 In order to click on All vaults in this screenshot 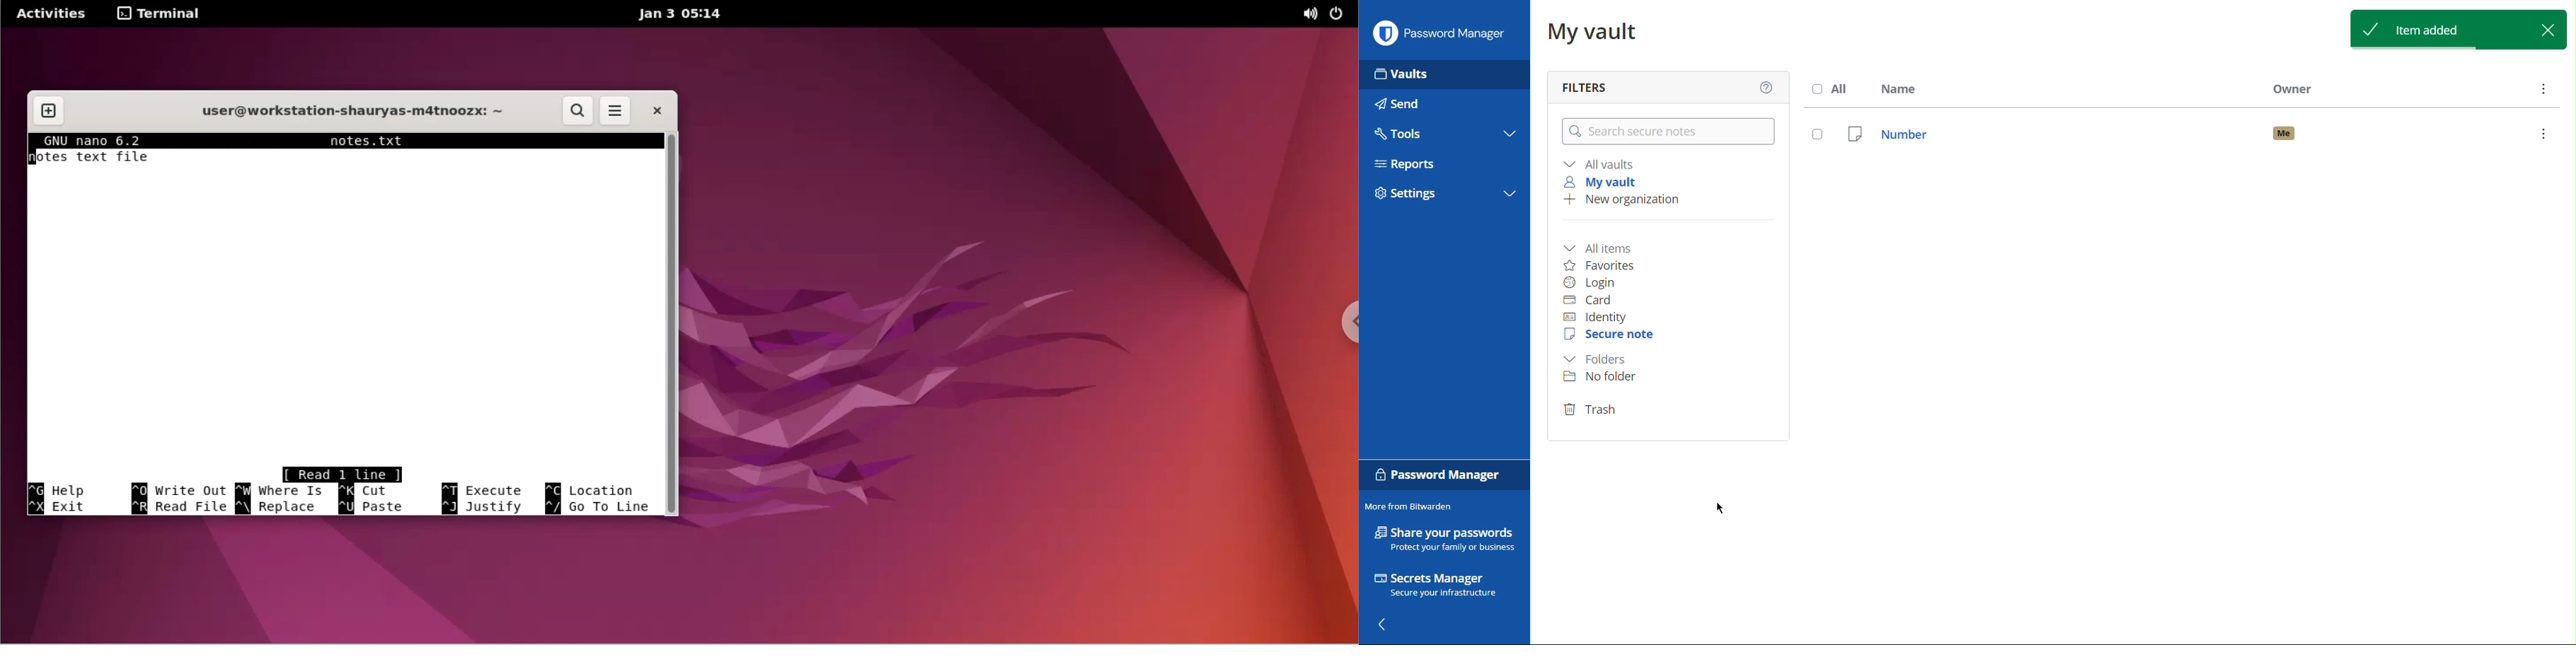, I will do `click(1599, 164)`.